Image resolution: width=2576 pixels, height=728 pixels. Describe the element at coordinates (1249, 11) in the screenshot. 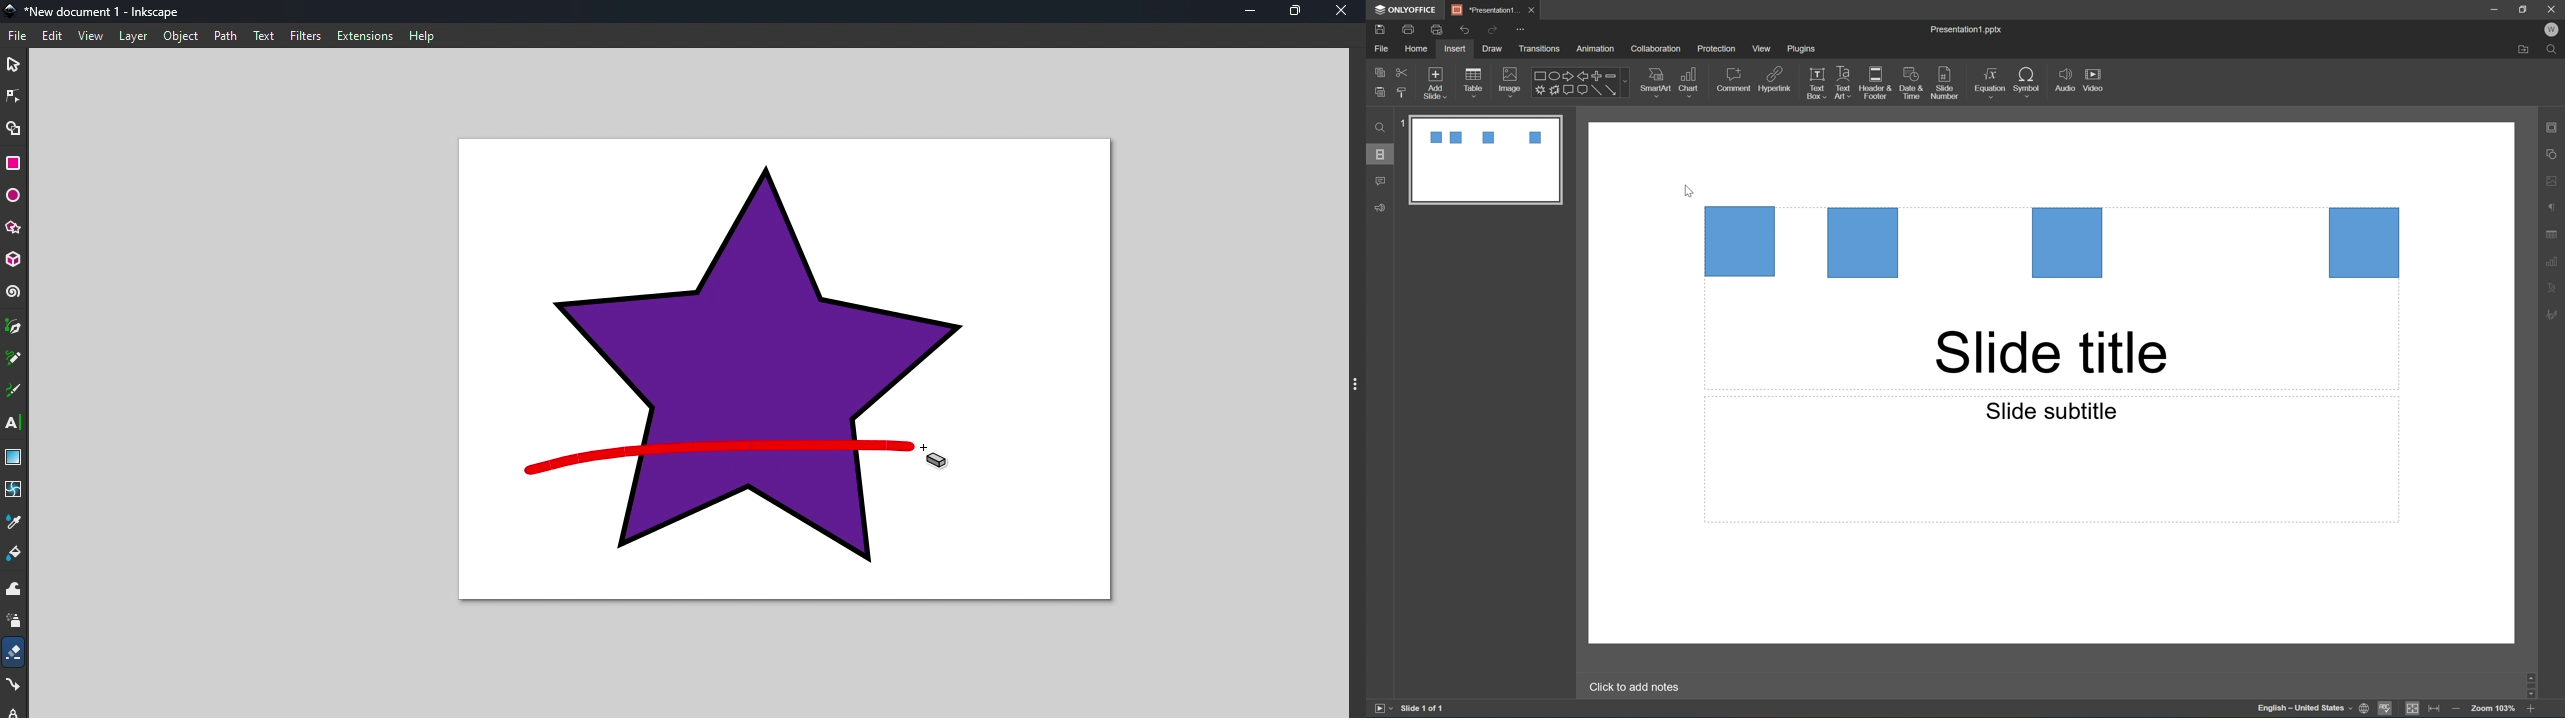

I see `minimize tool` at that location.